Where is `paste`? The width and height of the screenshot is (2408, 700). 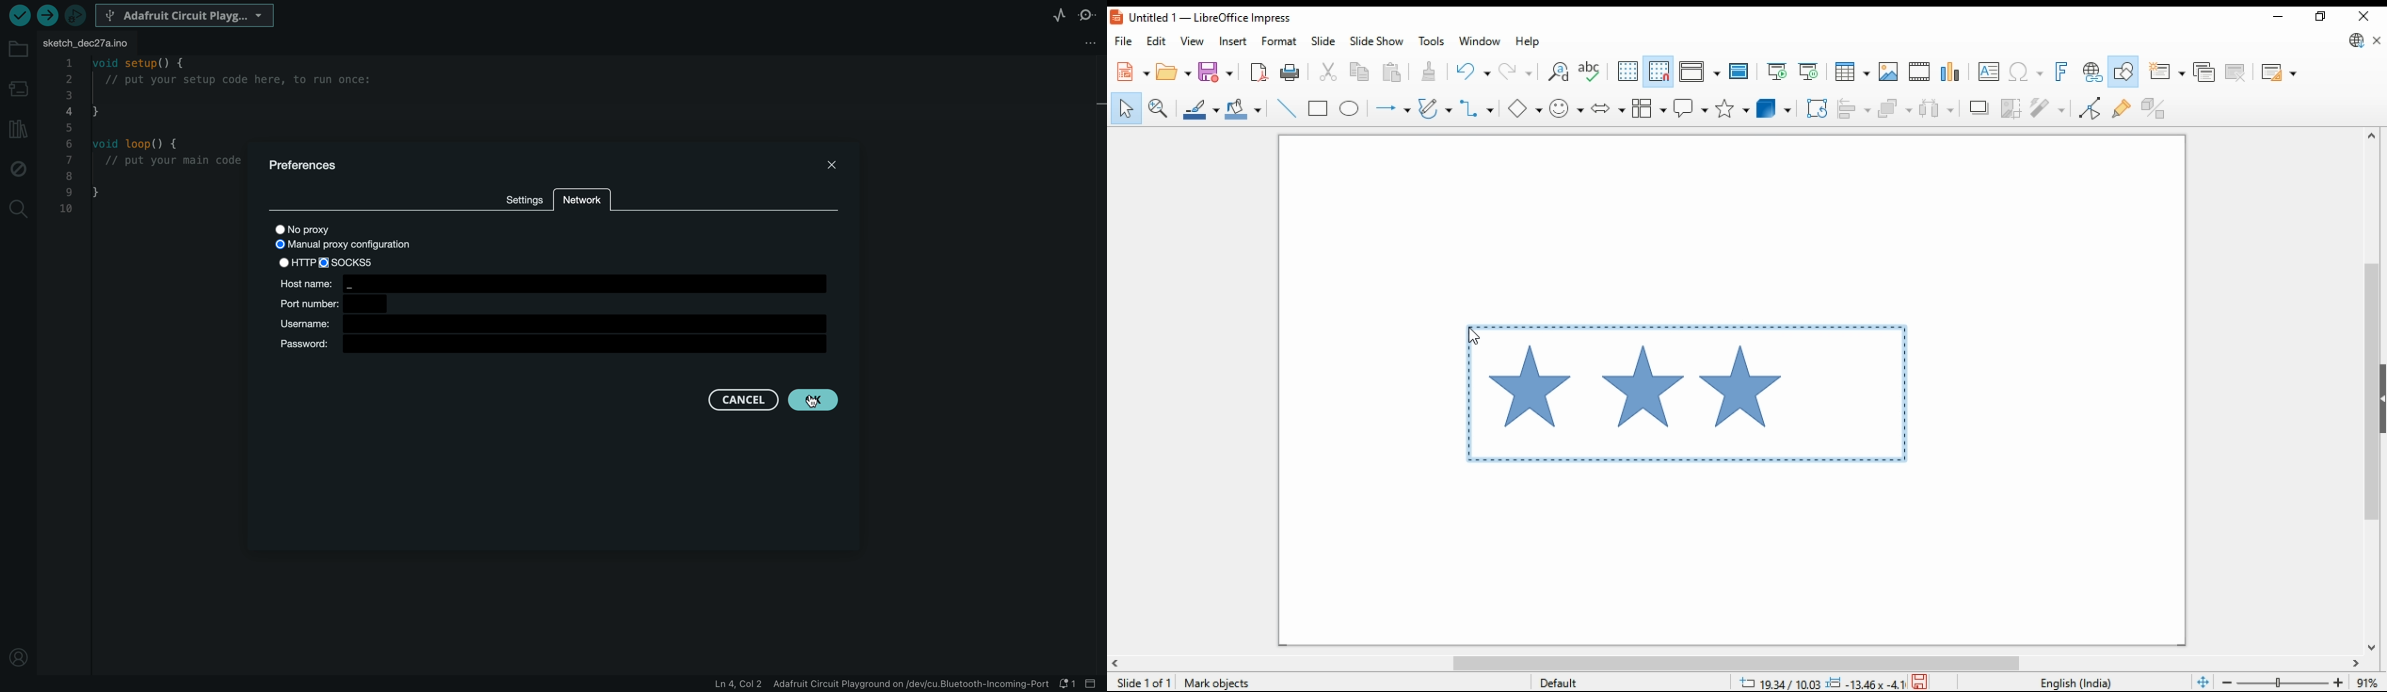 paste is located at coordinates (1432, 70).